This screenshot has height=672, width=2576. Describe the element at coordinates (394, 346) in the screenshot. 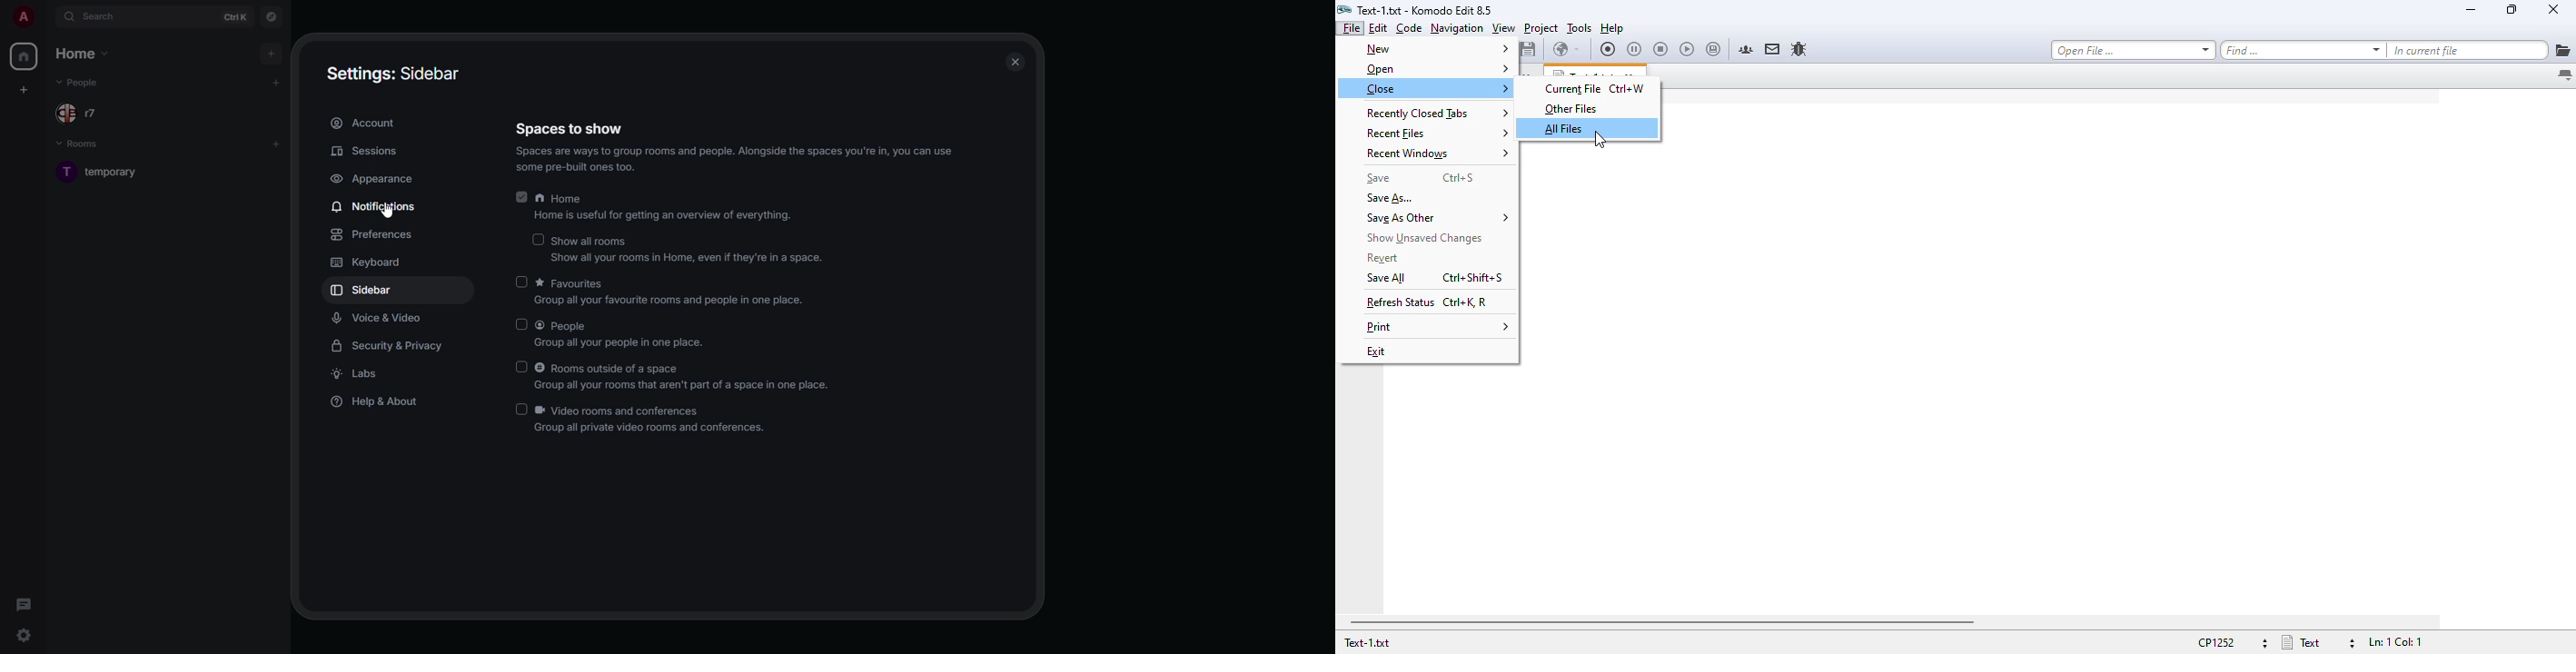

I see `security & privacy` at that location.